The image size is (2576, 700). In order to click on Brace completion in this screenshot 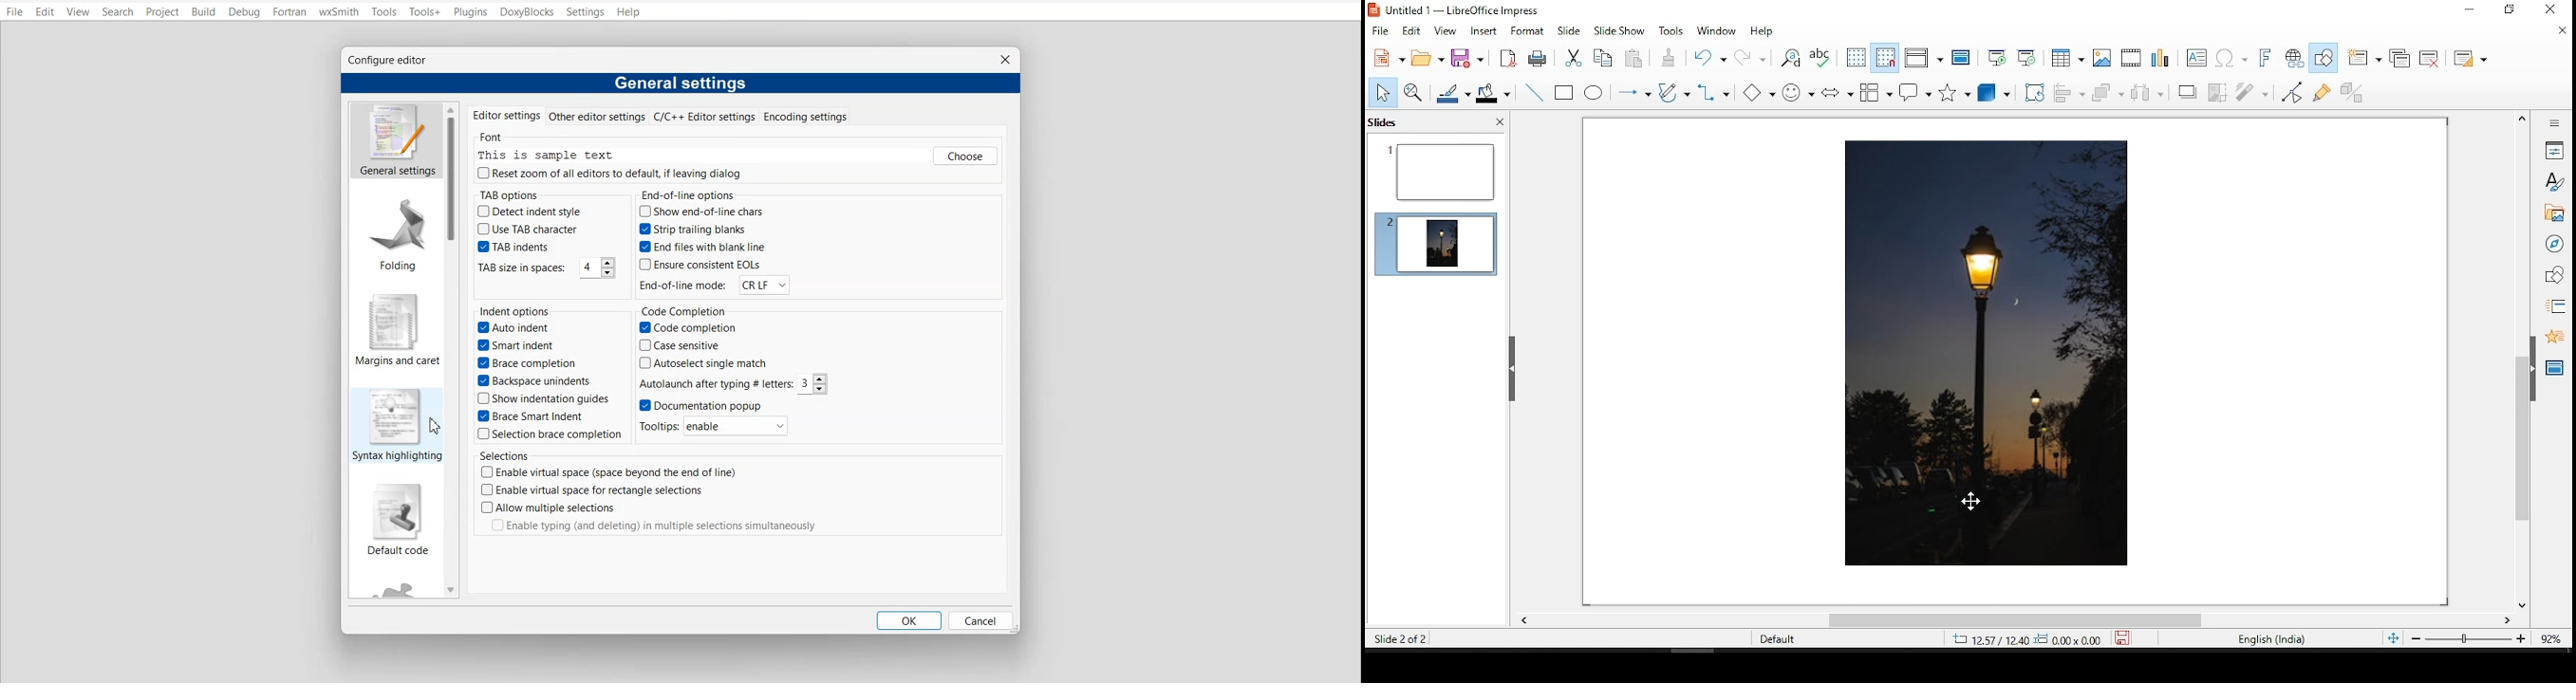, I will do `click(532, 363)`.